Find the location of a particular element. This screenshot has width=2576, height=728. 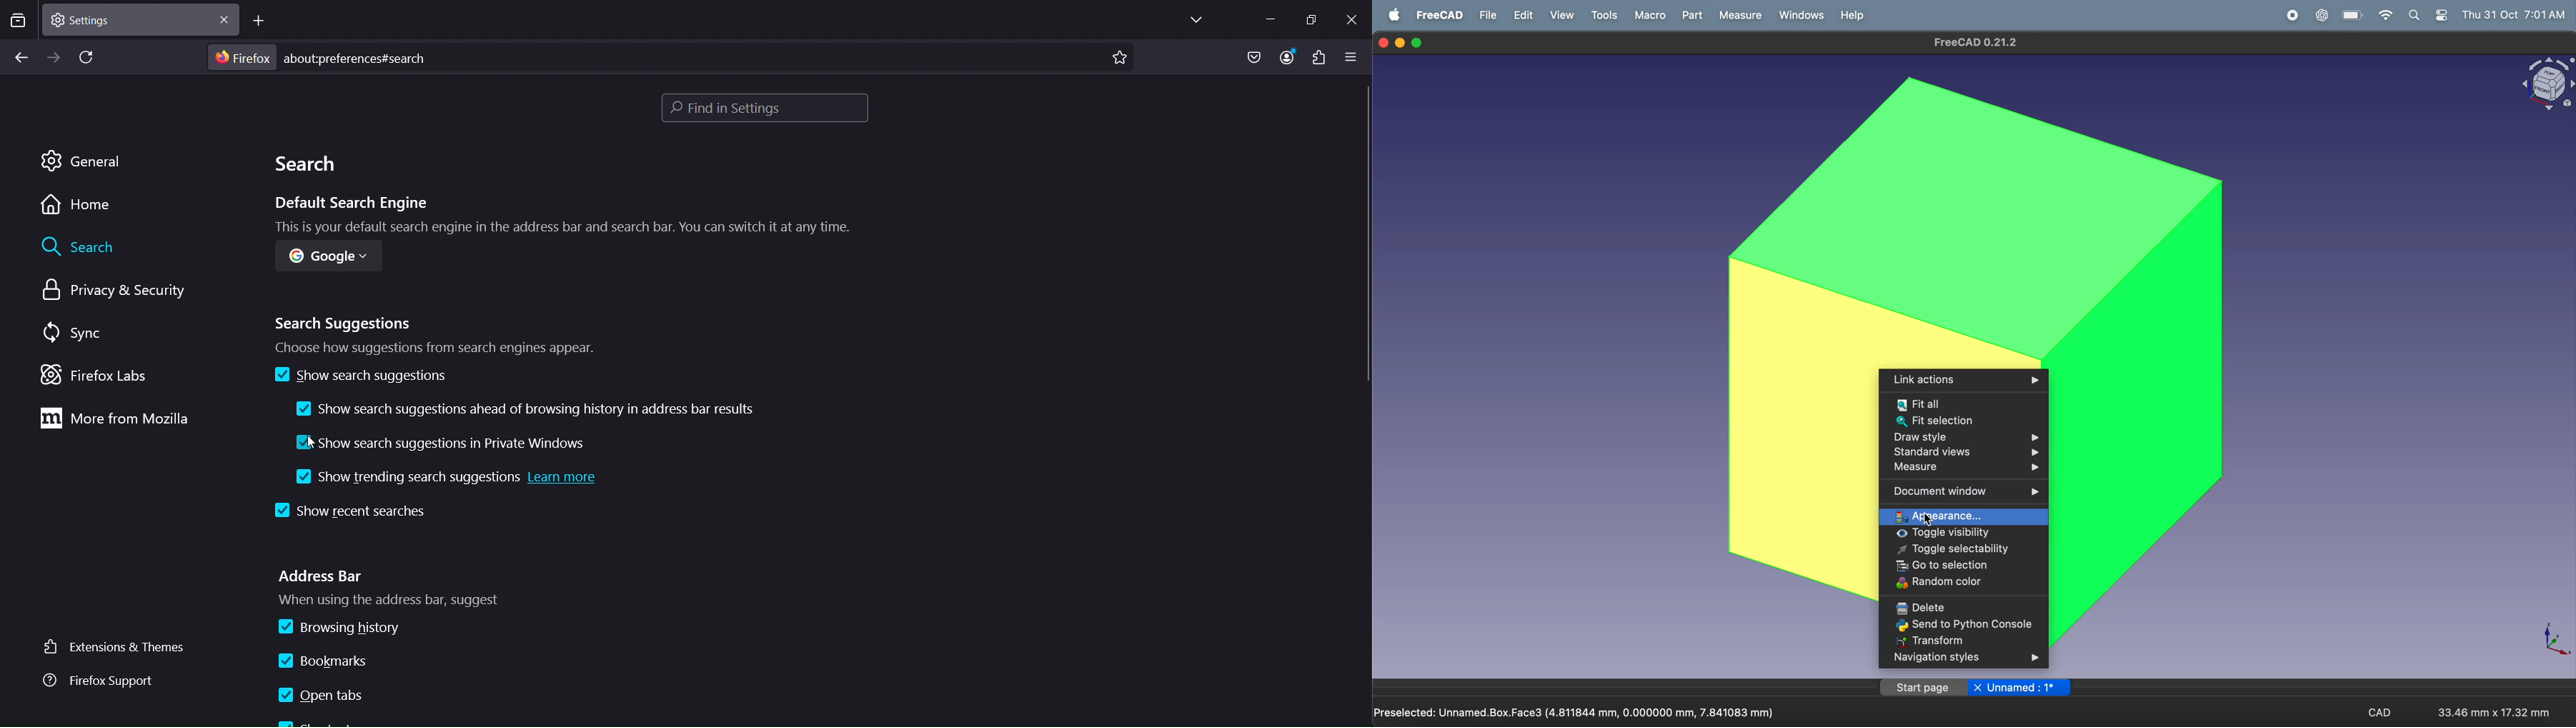

cursor is located at coordinates (1927, 518).